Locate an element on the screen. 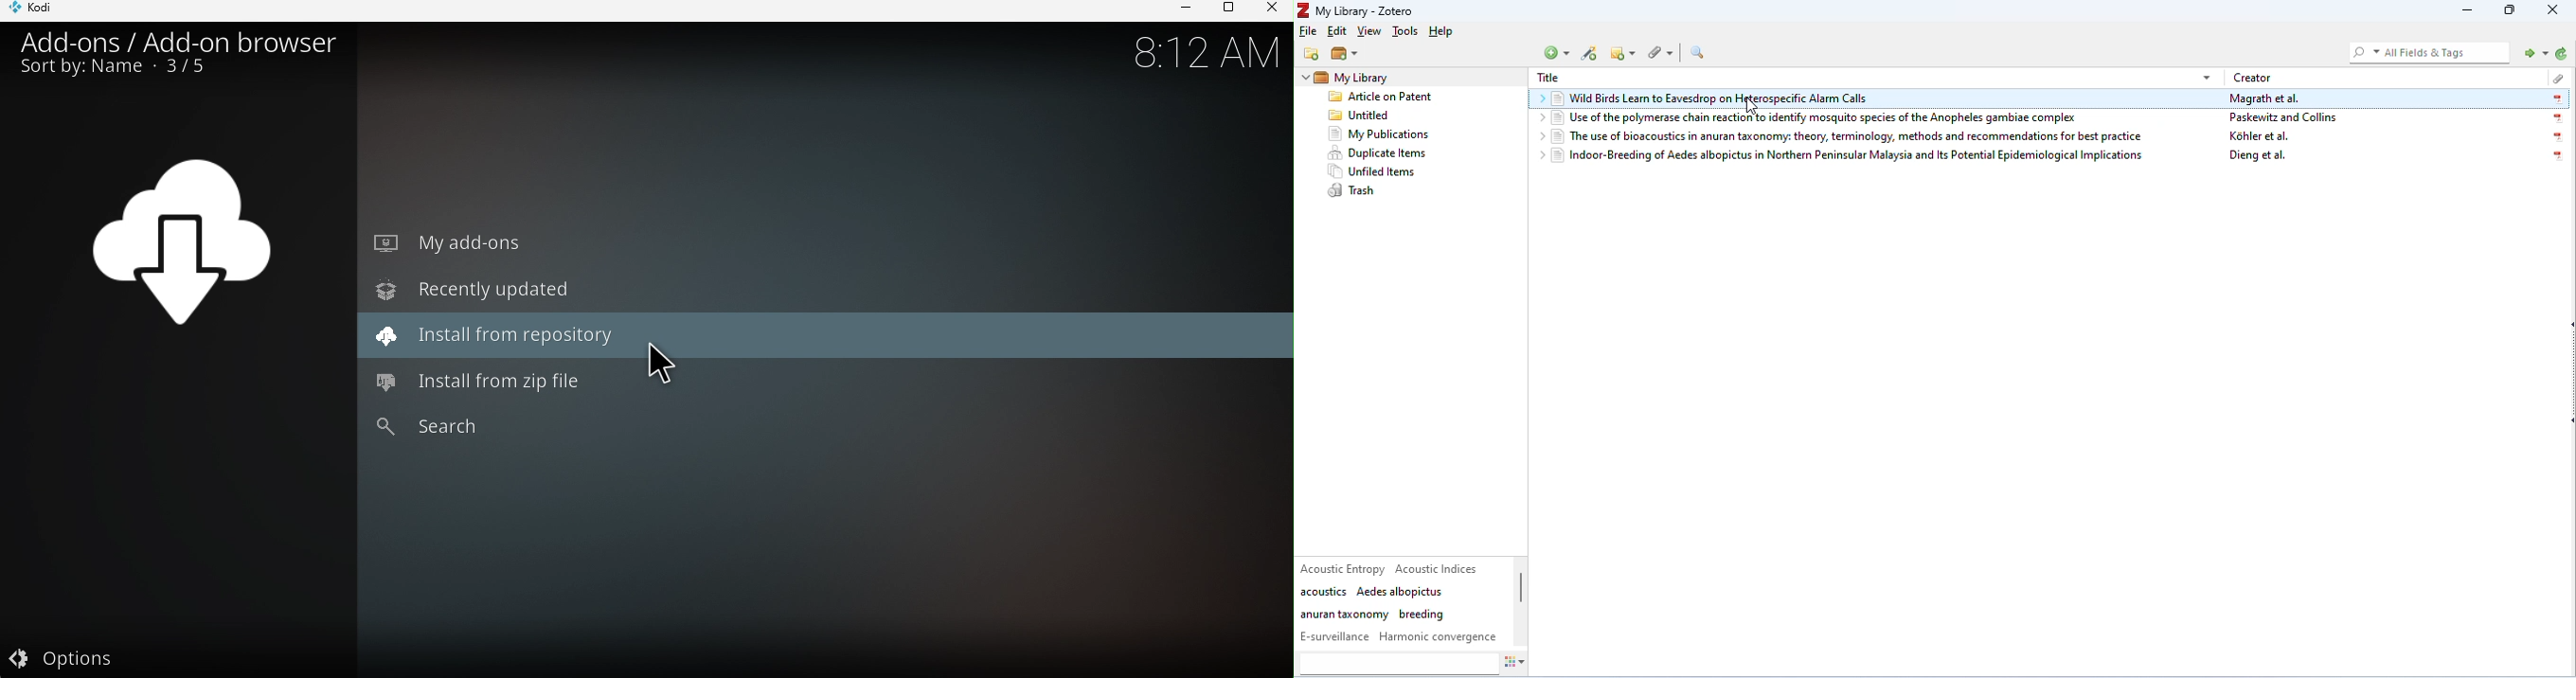 The height and width of the screenshot is (700, 2576). new library is located at coordinates (1345, 54).